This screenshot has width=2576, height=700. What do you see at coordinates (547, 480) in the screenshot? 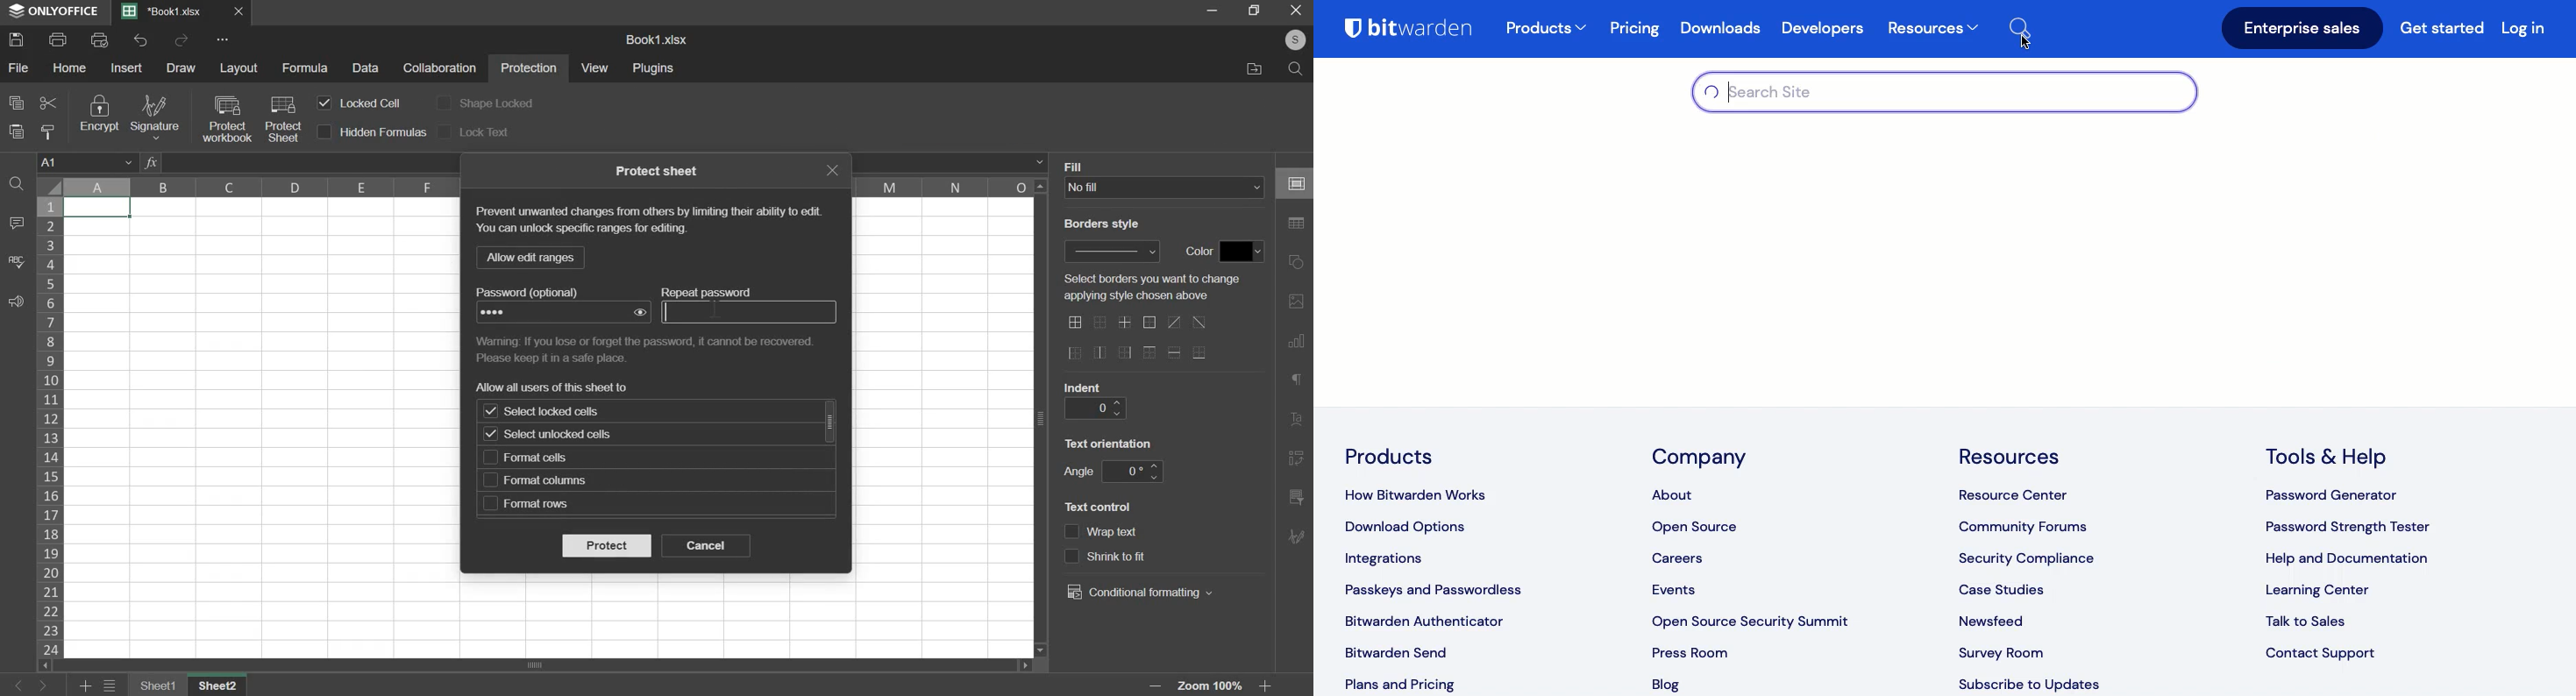
I see `format columns` at bounding box center [547, 480].